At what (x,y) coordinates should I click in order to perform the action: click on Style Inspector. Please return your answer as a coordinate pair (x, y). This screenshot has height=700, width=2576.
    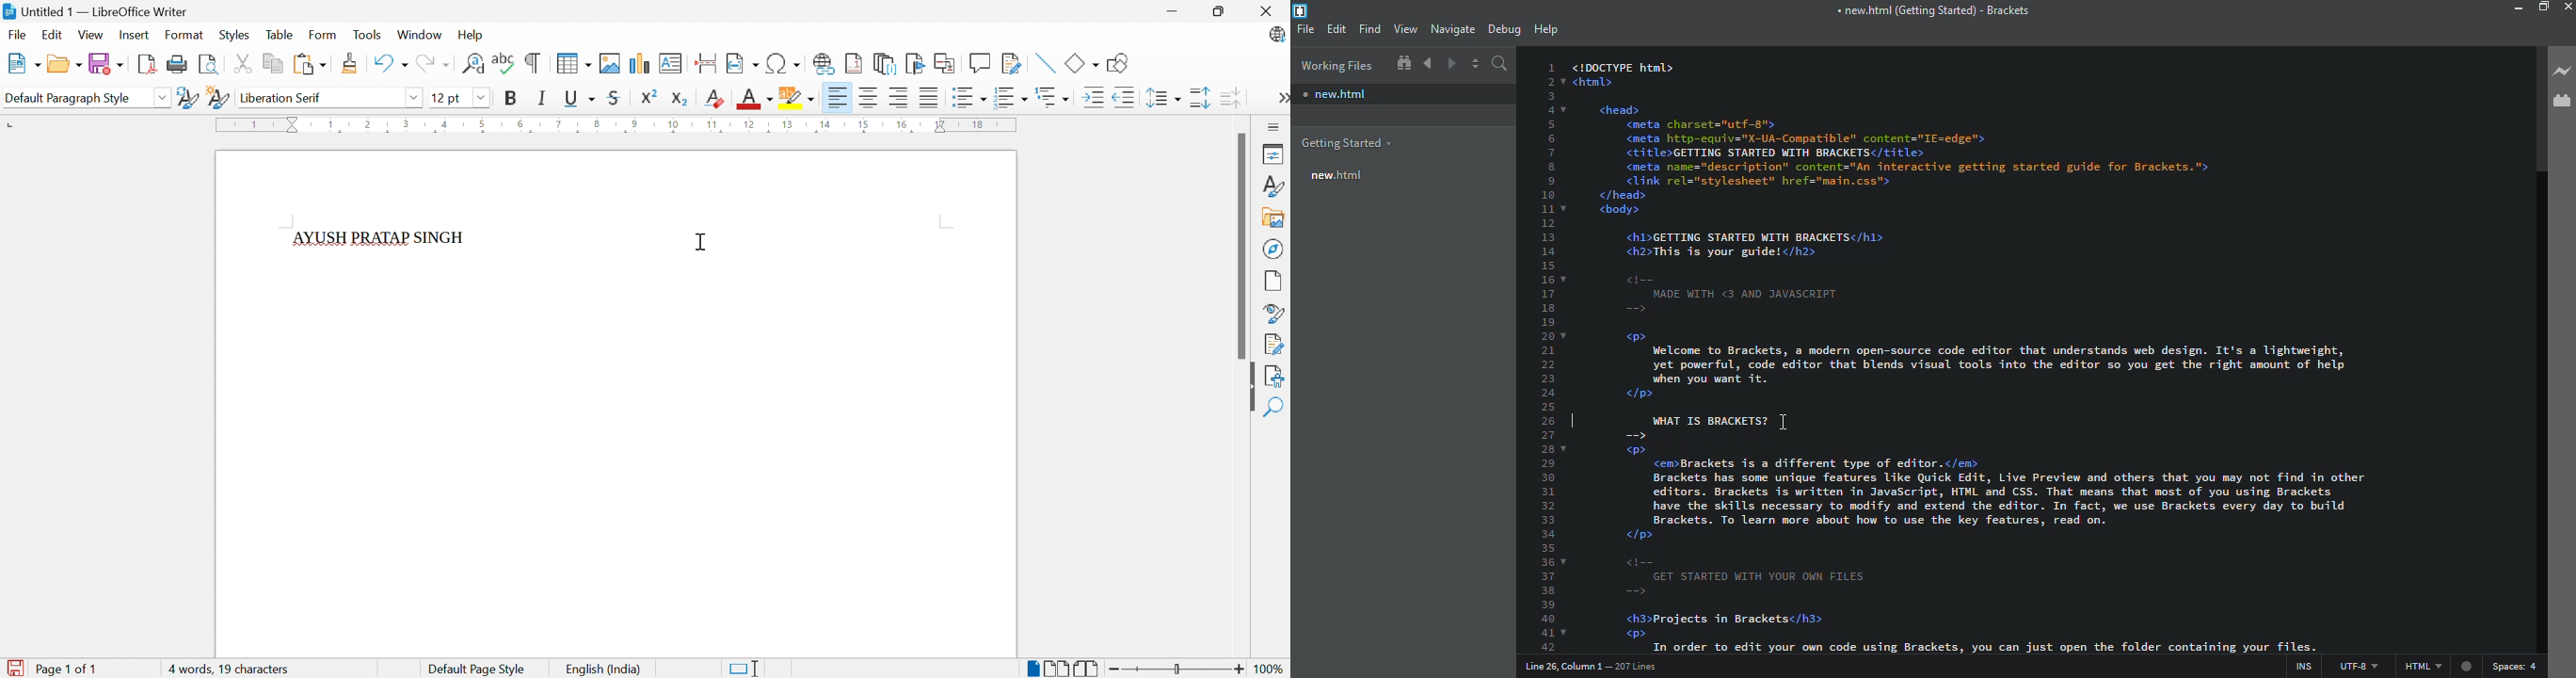
    Looking at the image, I should click on (1275, 313).